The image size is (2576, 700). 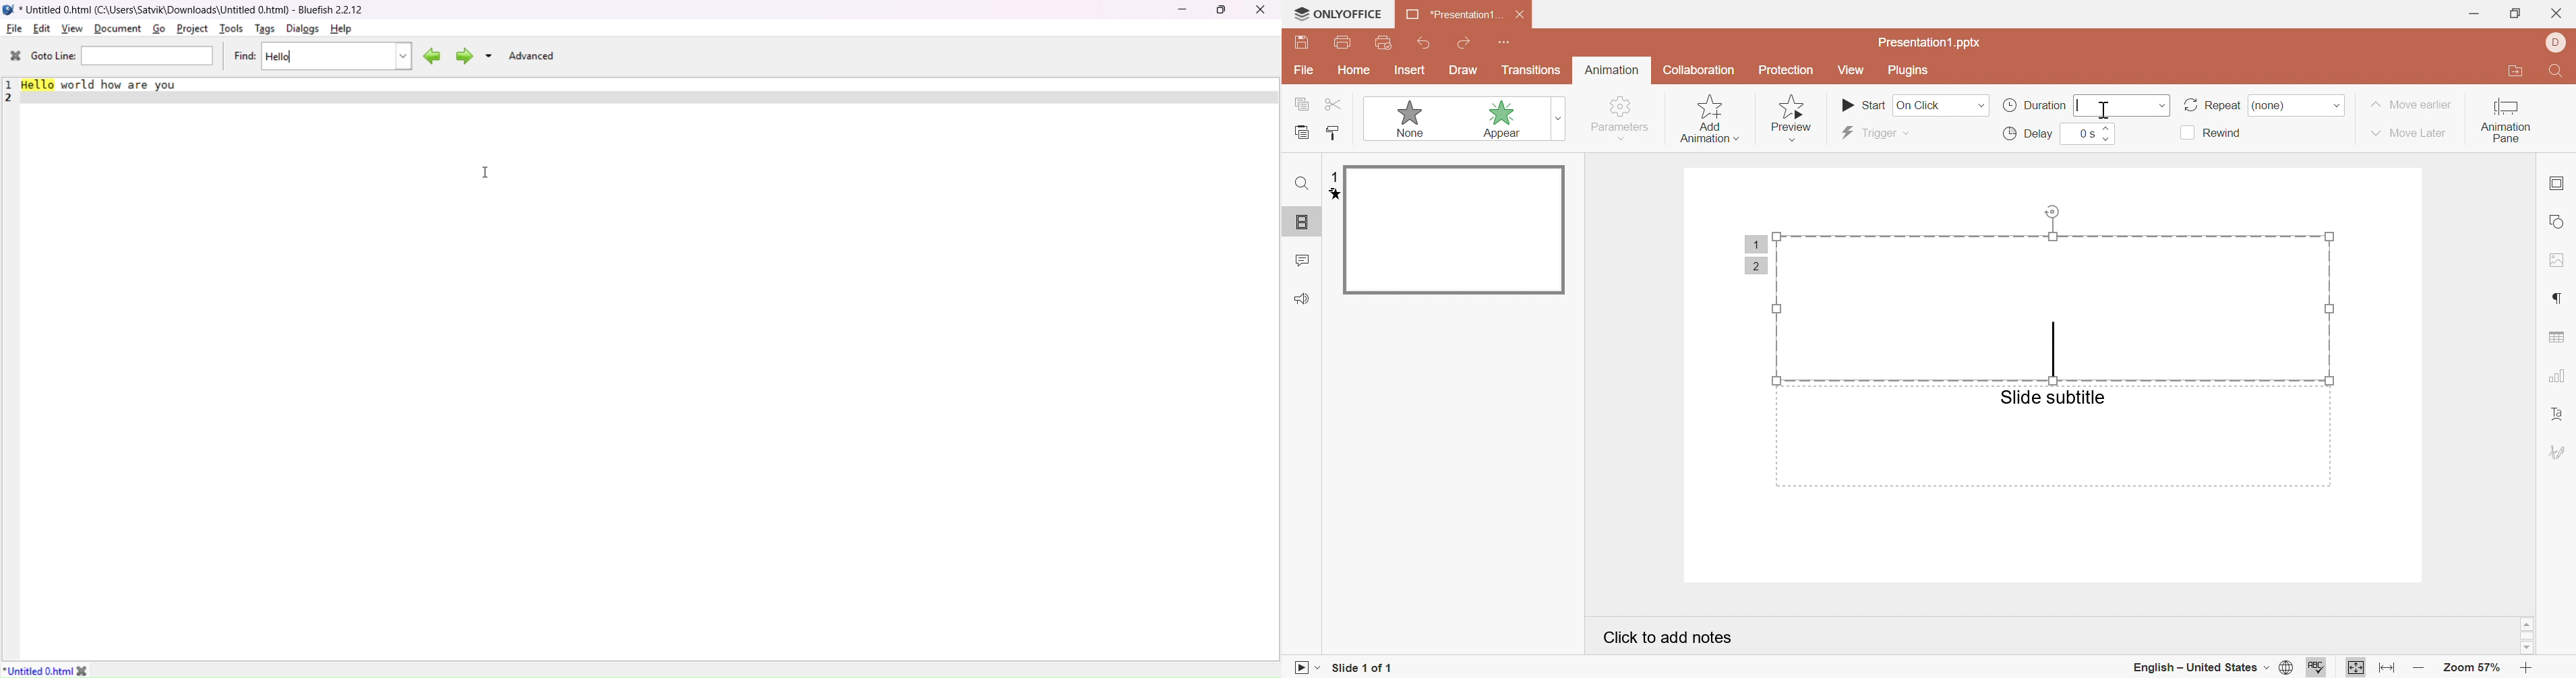 What do you see at coordinates (1940, 105) in the screenshot?
I see `on click` at bounding box center [1940, 105].